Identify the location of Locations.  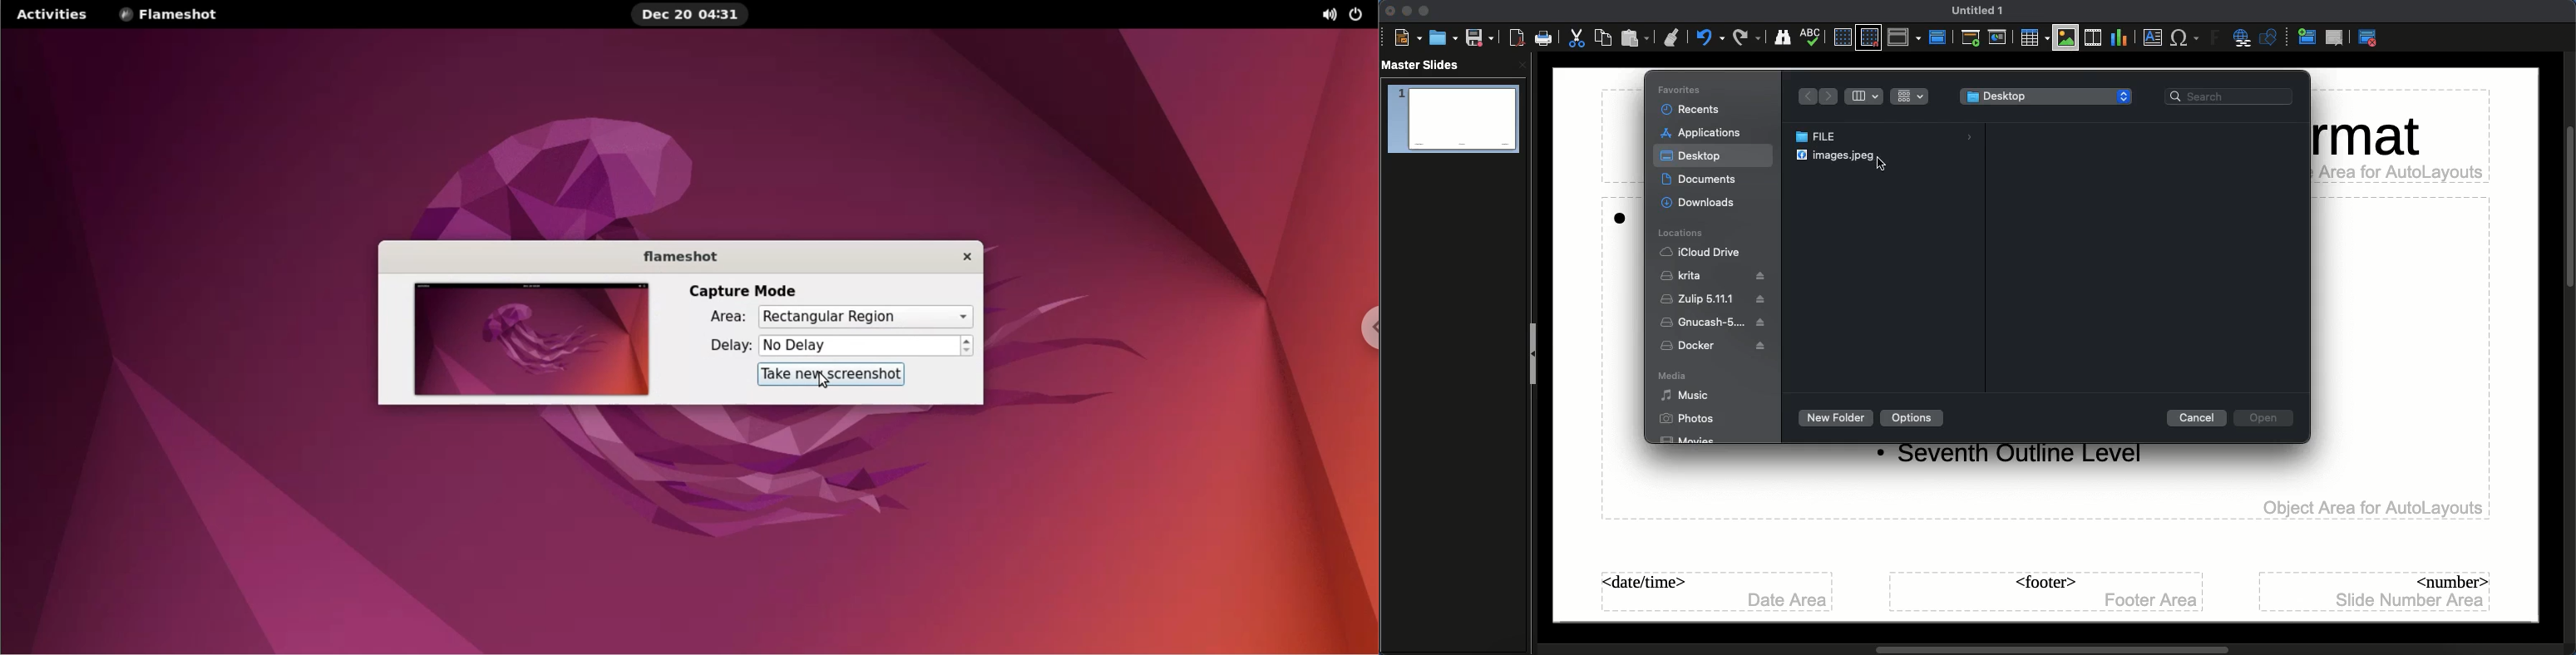
(1682, 232).